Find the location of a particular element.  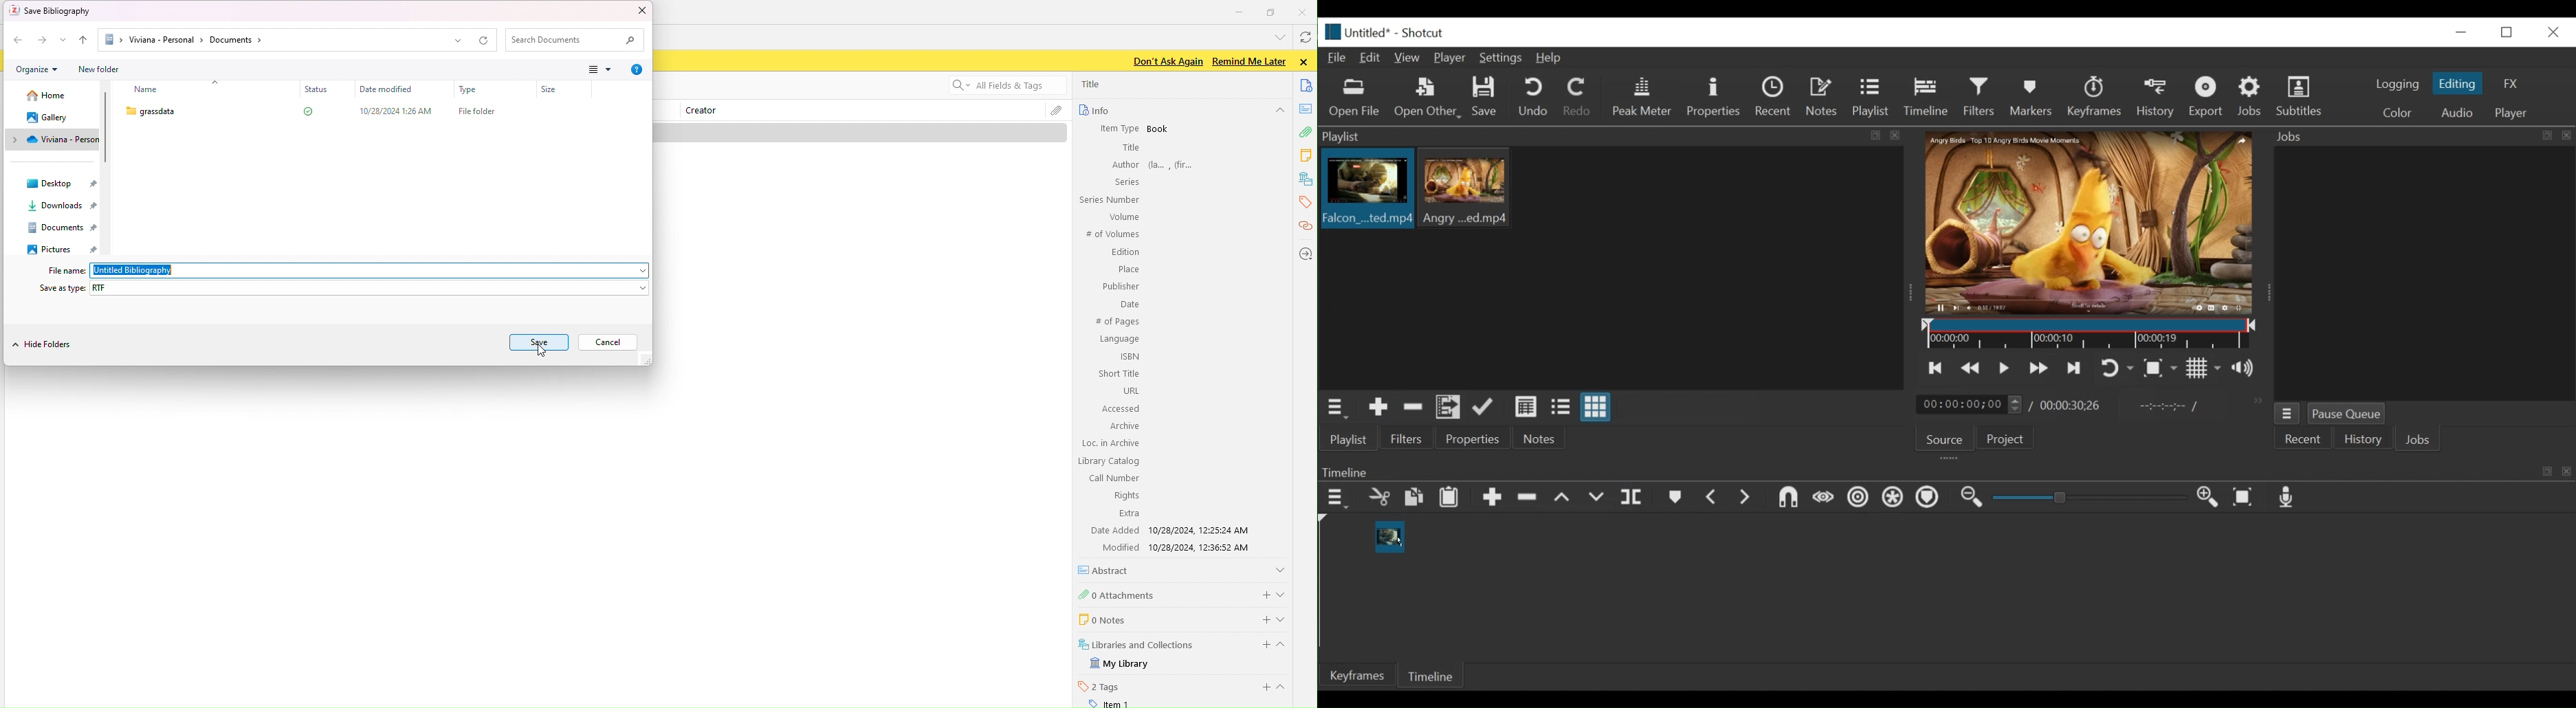

Toggle display grid on player is located at coordinates (2204, 368).